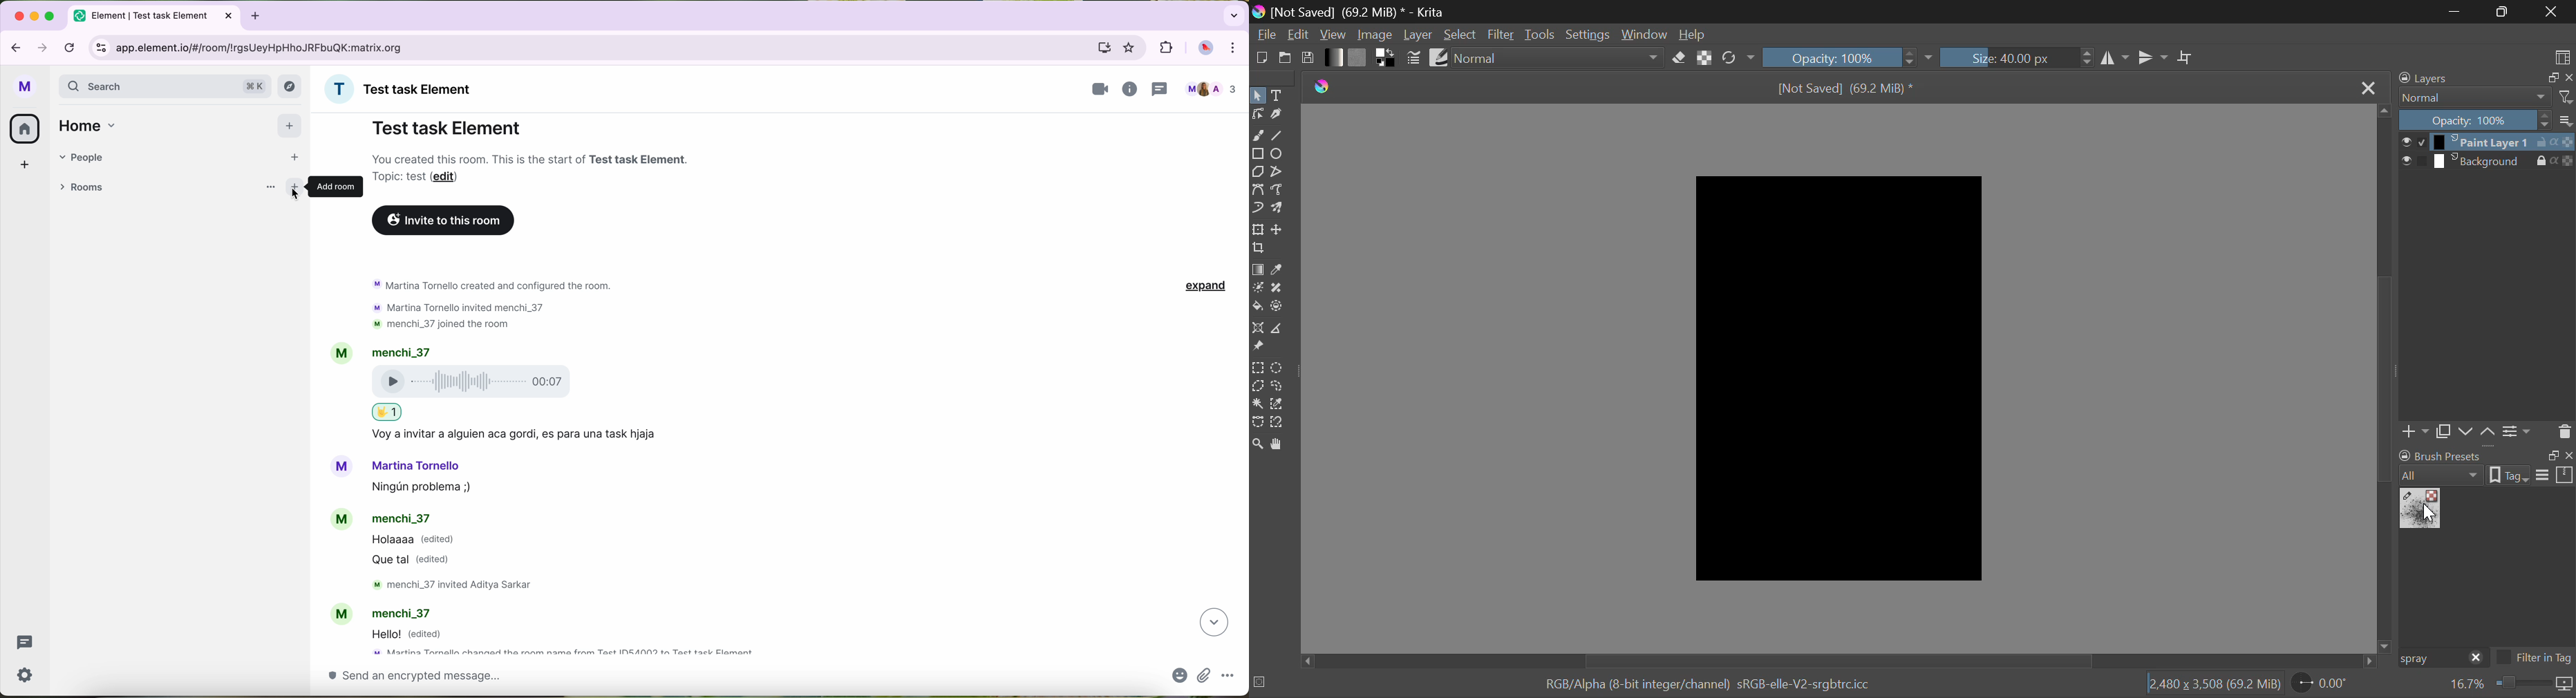 Image resolution: width=2576 pixels, height=700 pixels. What do you see at coordinates (1178, 678) in the screenshot?
I see `emojis` at bounding box center [1178, 678].